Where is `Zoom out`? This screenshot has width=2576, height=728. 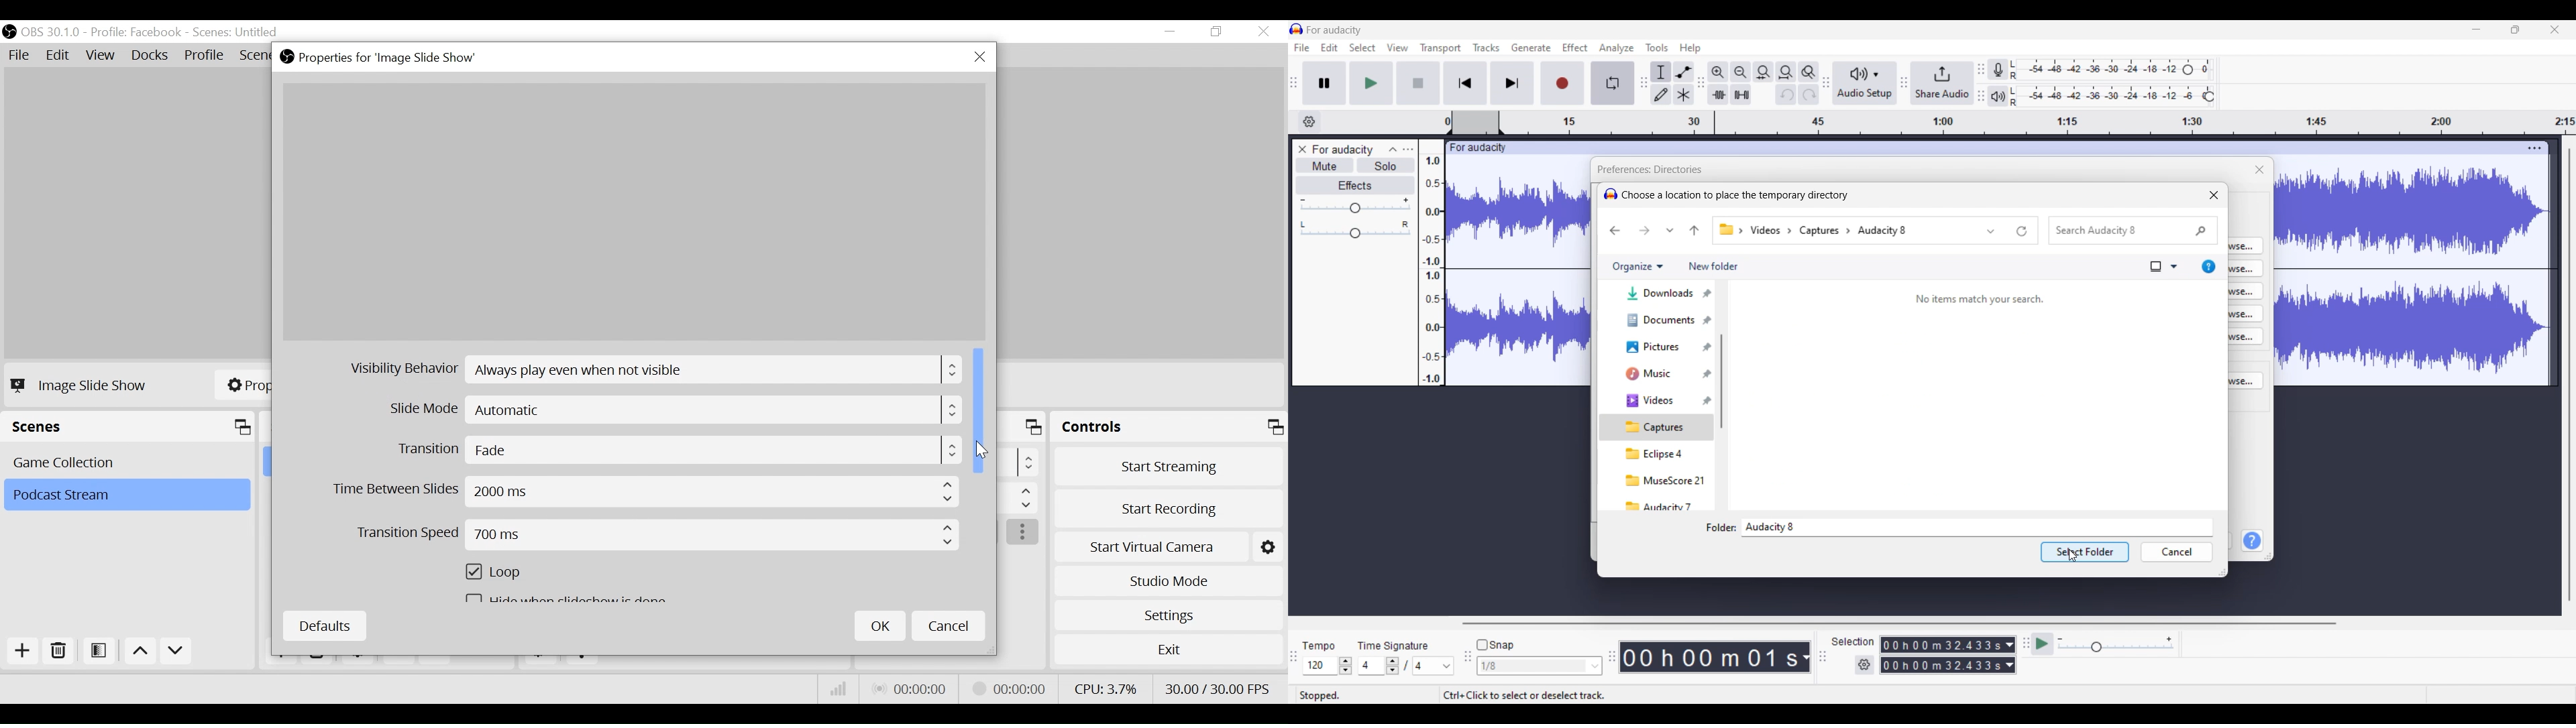 Zoom out is located at coordinates (1741, 72).